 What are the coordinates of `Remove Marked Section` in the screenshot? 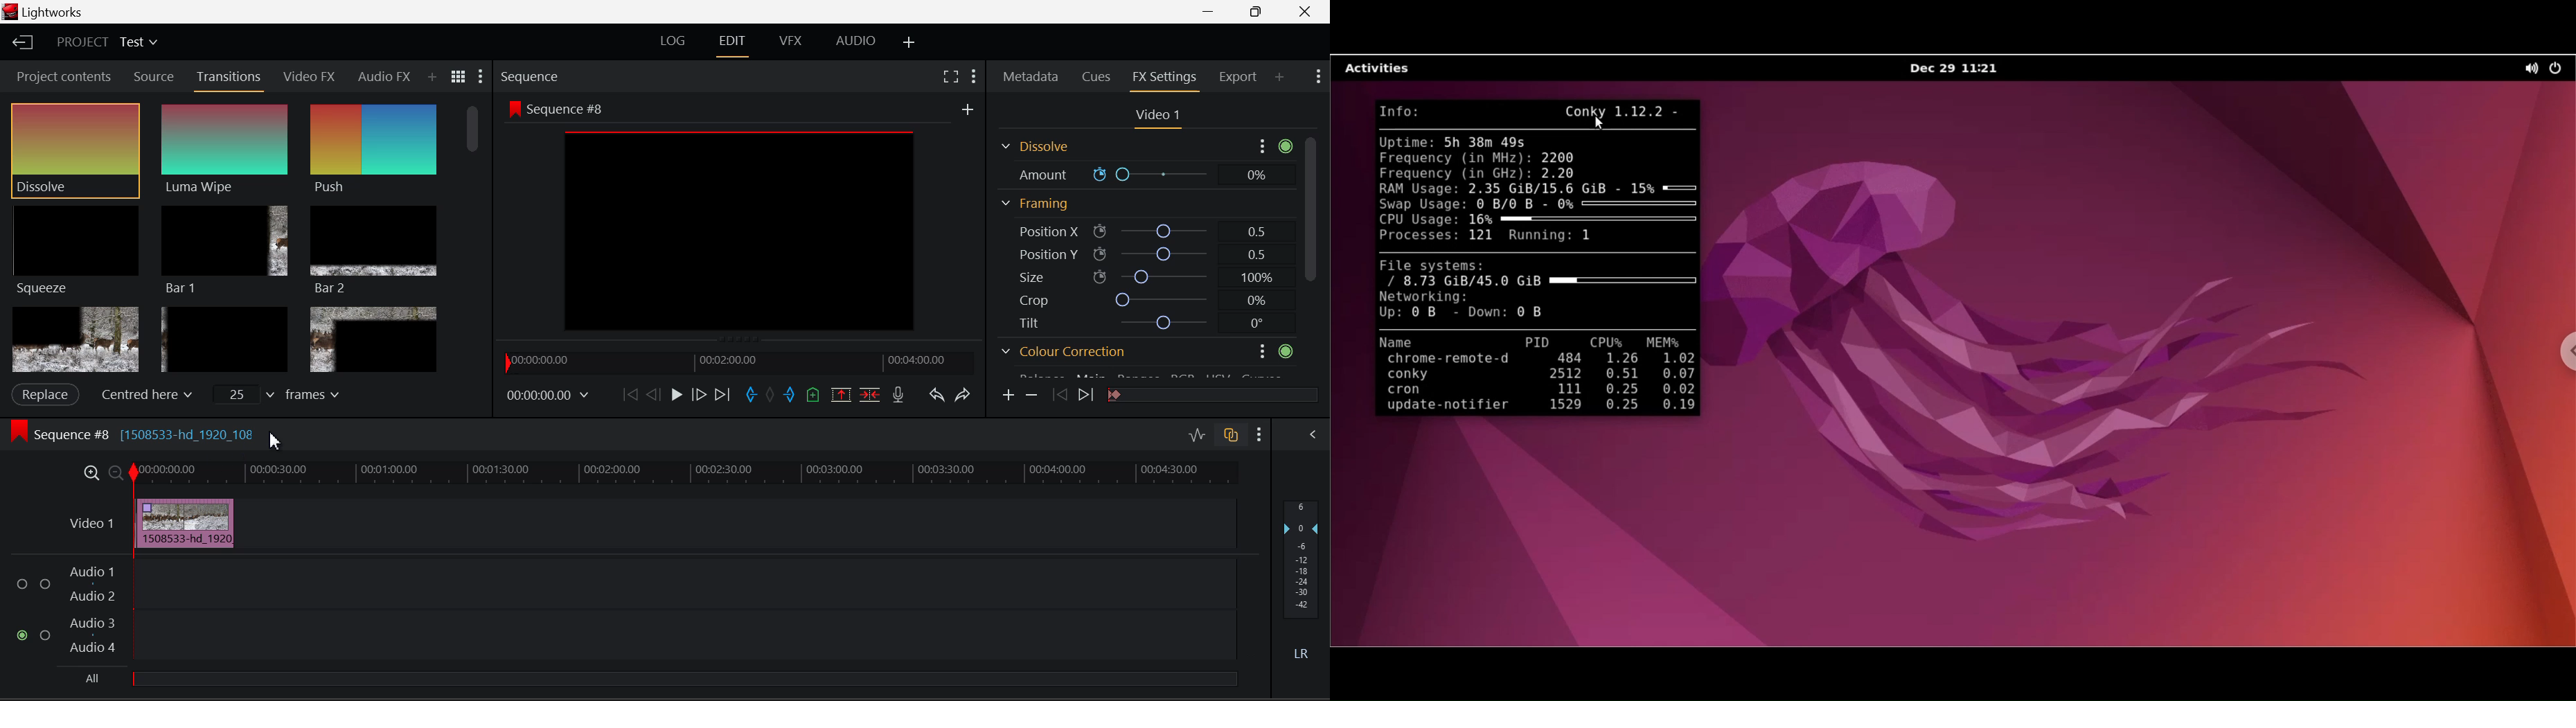 It's located at (840, 395).